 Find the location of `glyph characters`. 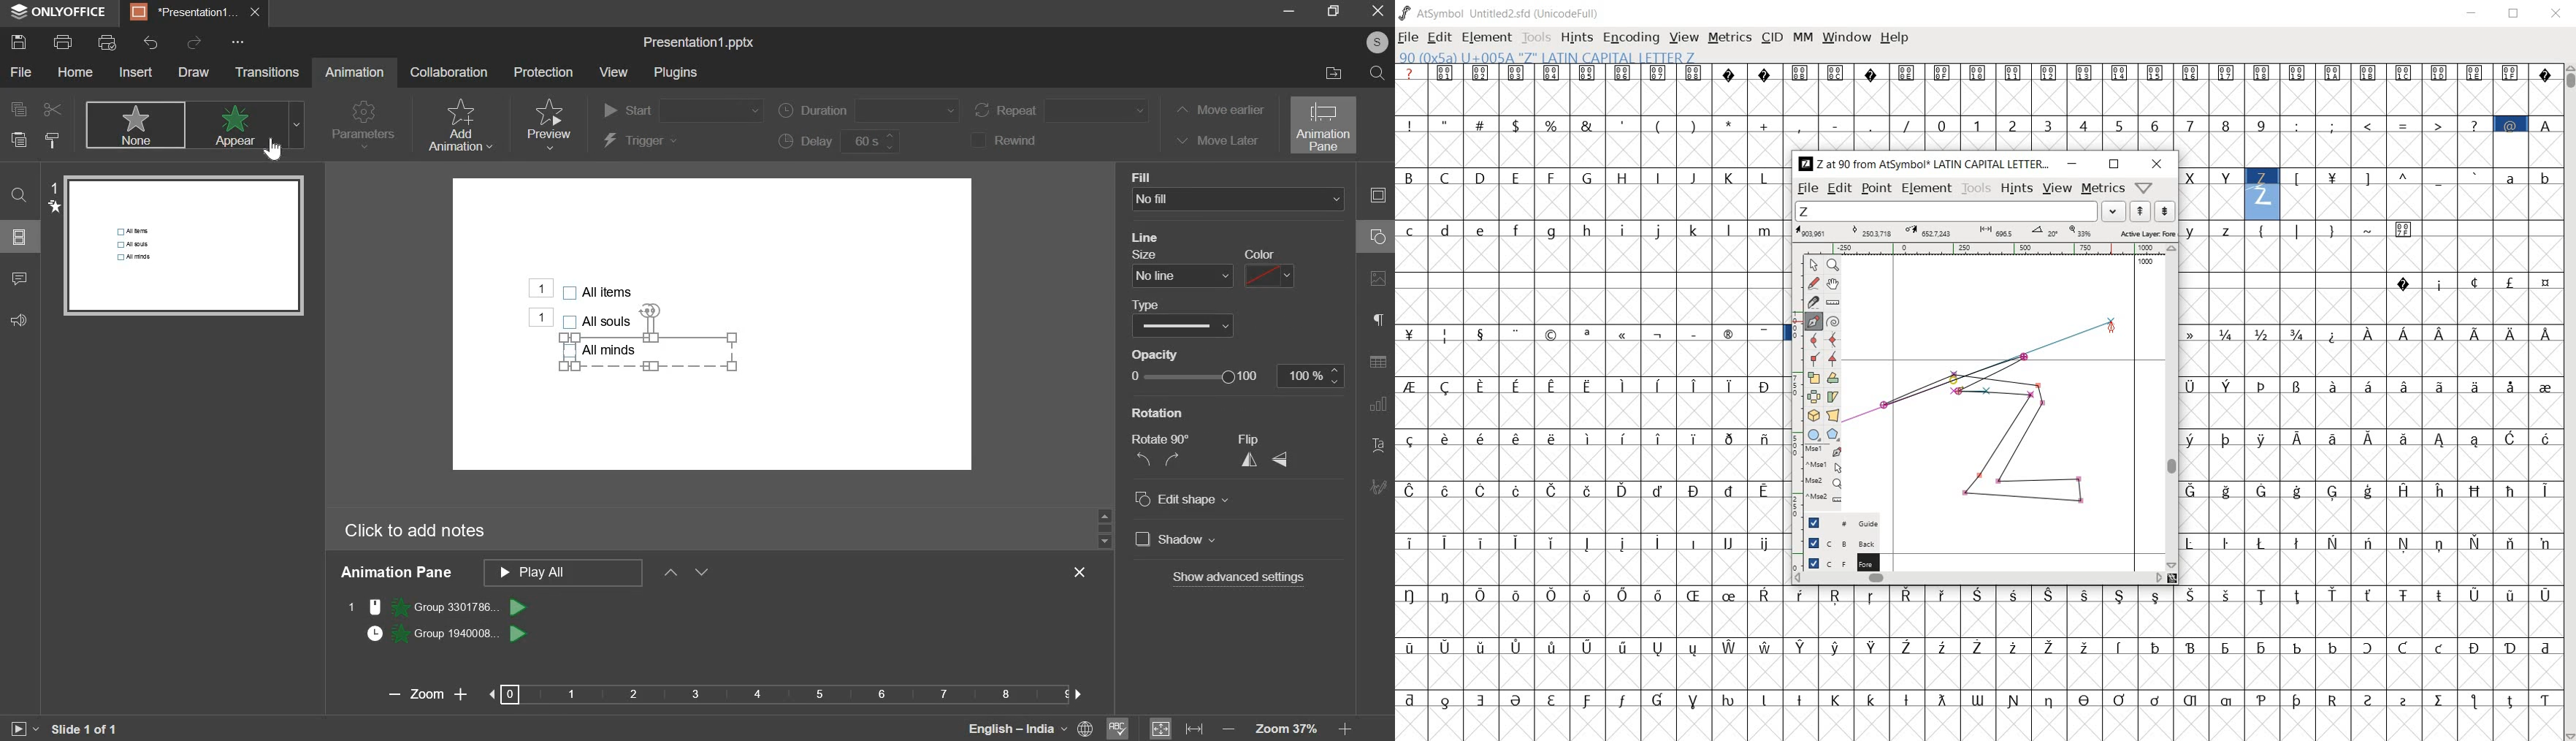

glyph characters is located at coordinates (2173, 663).